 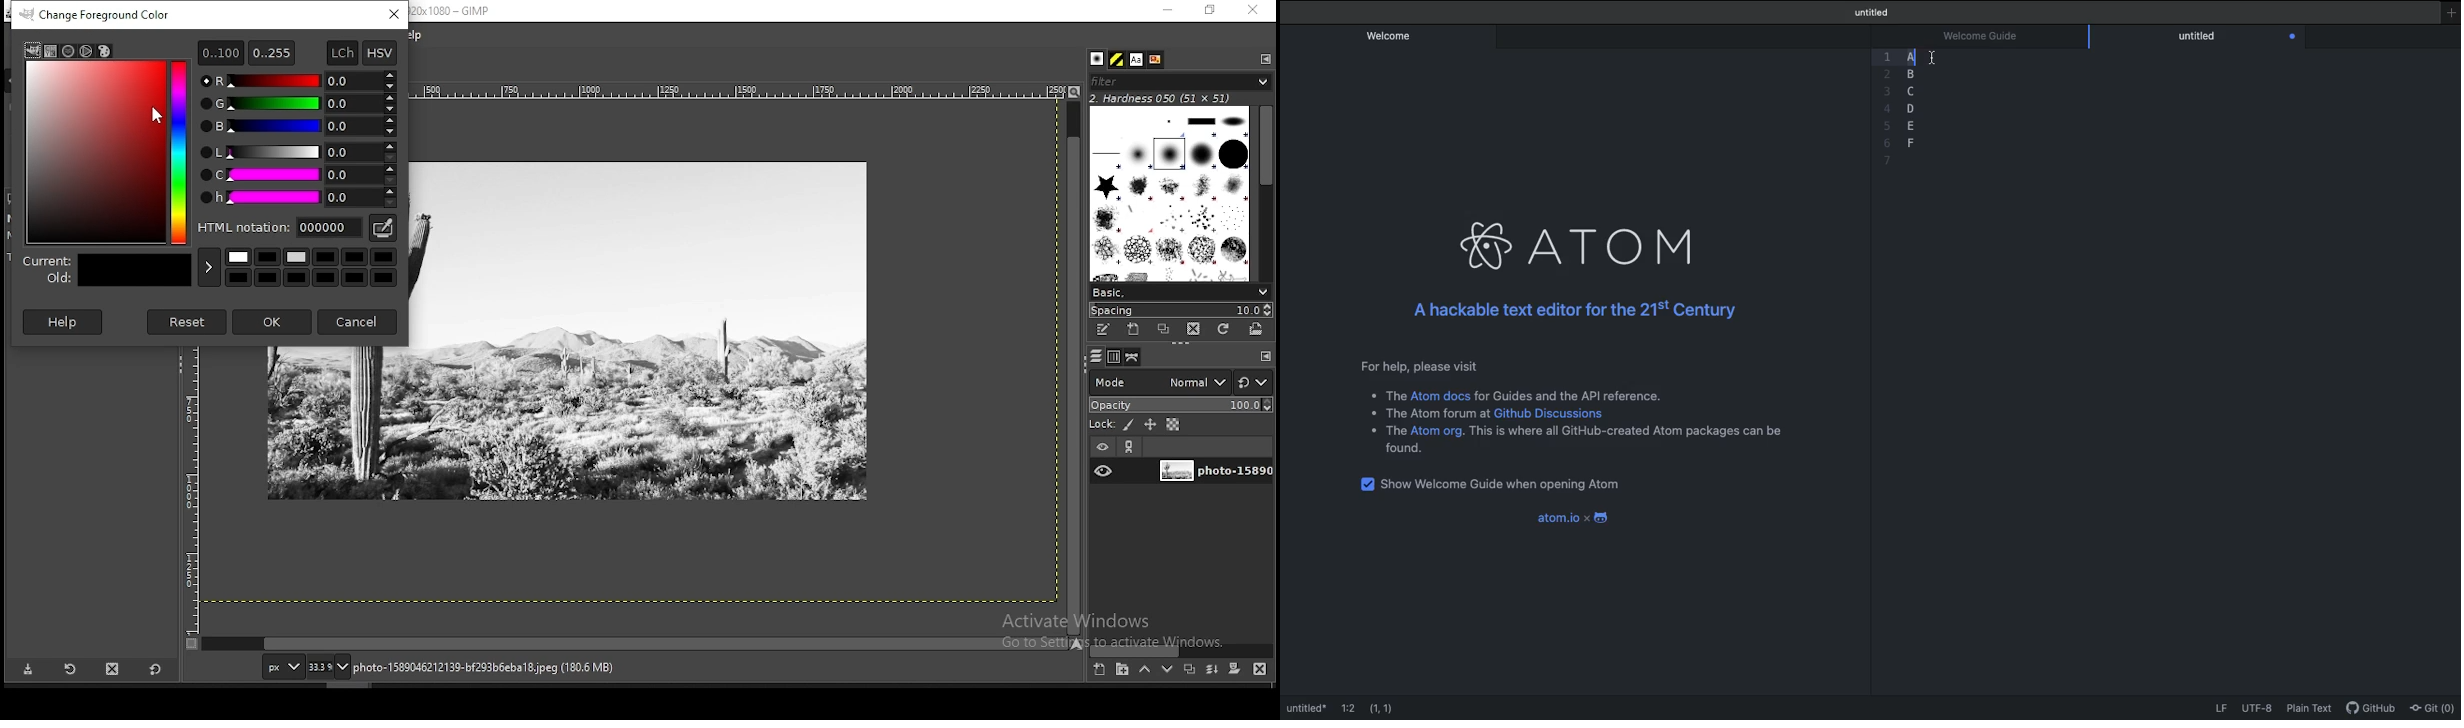 What do you see at coordinates (311, 269) in the screenshot?
I see `colors` at bounding box center [311, 269].